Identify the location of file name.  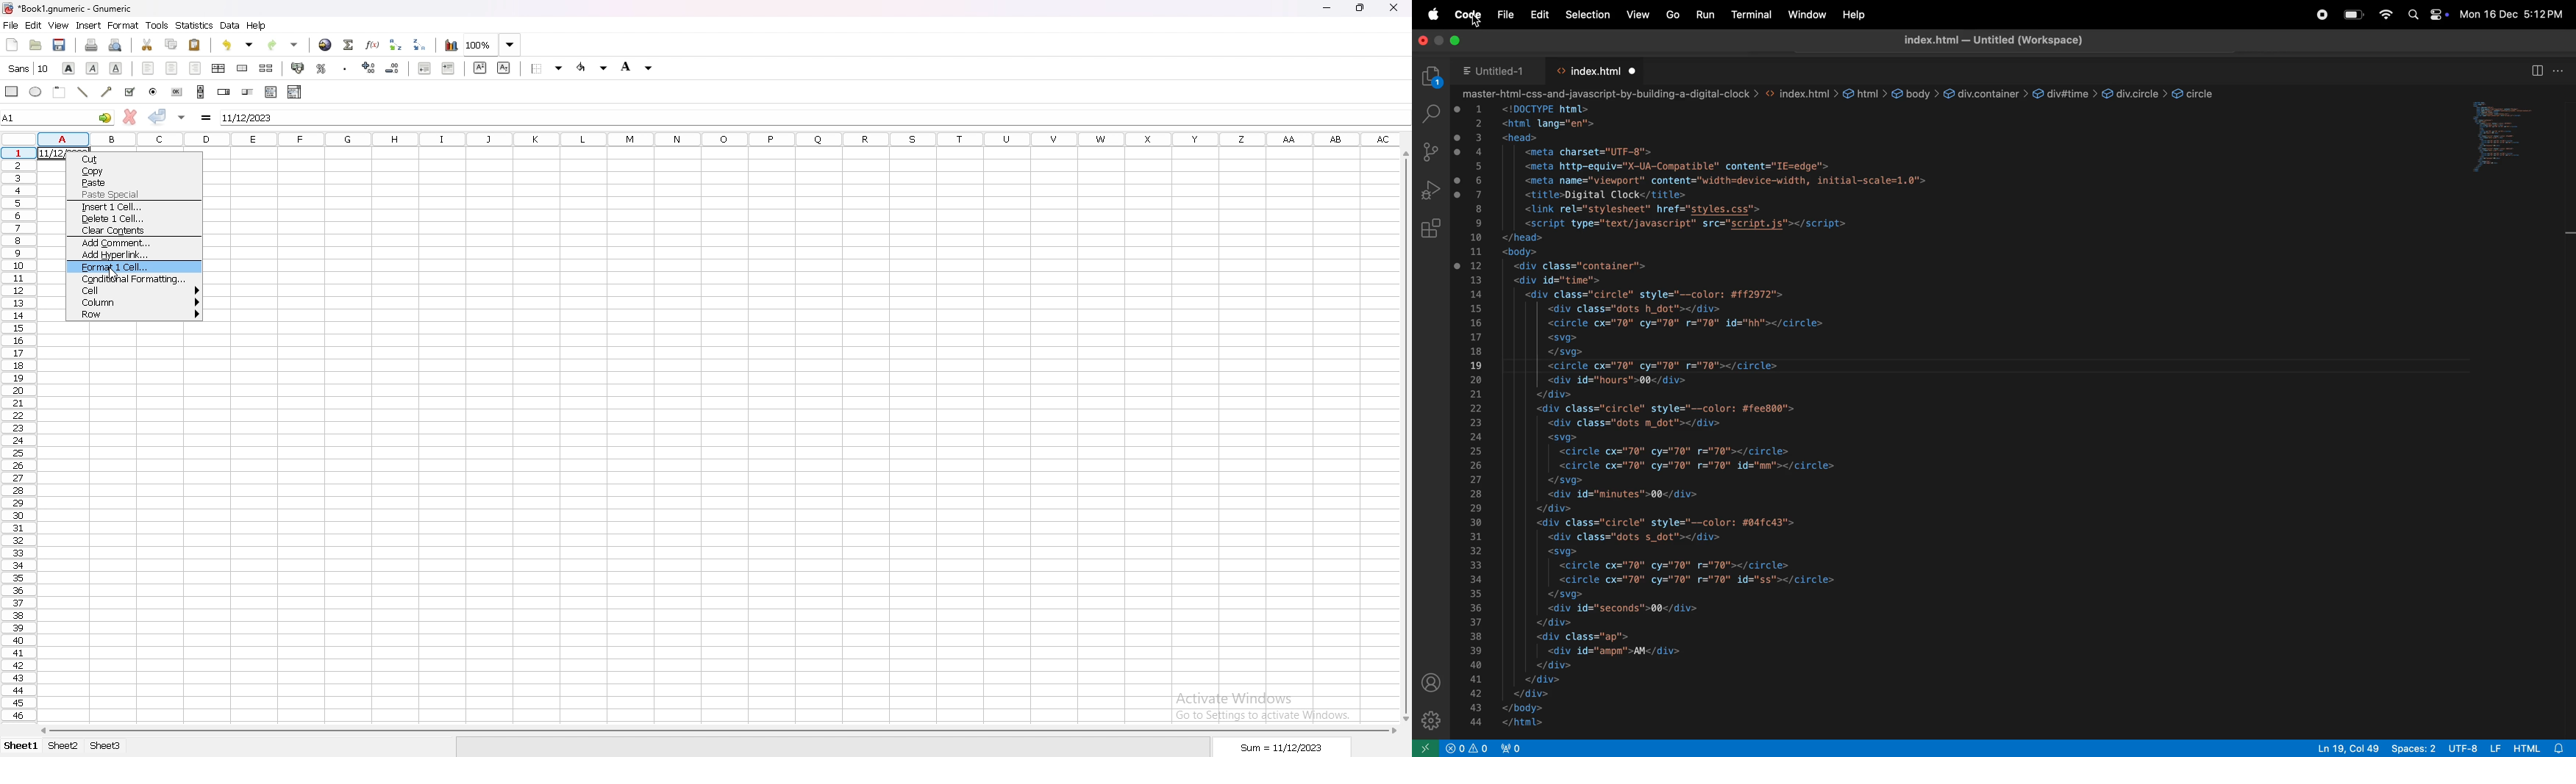
(69, 10).